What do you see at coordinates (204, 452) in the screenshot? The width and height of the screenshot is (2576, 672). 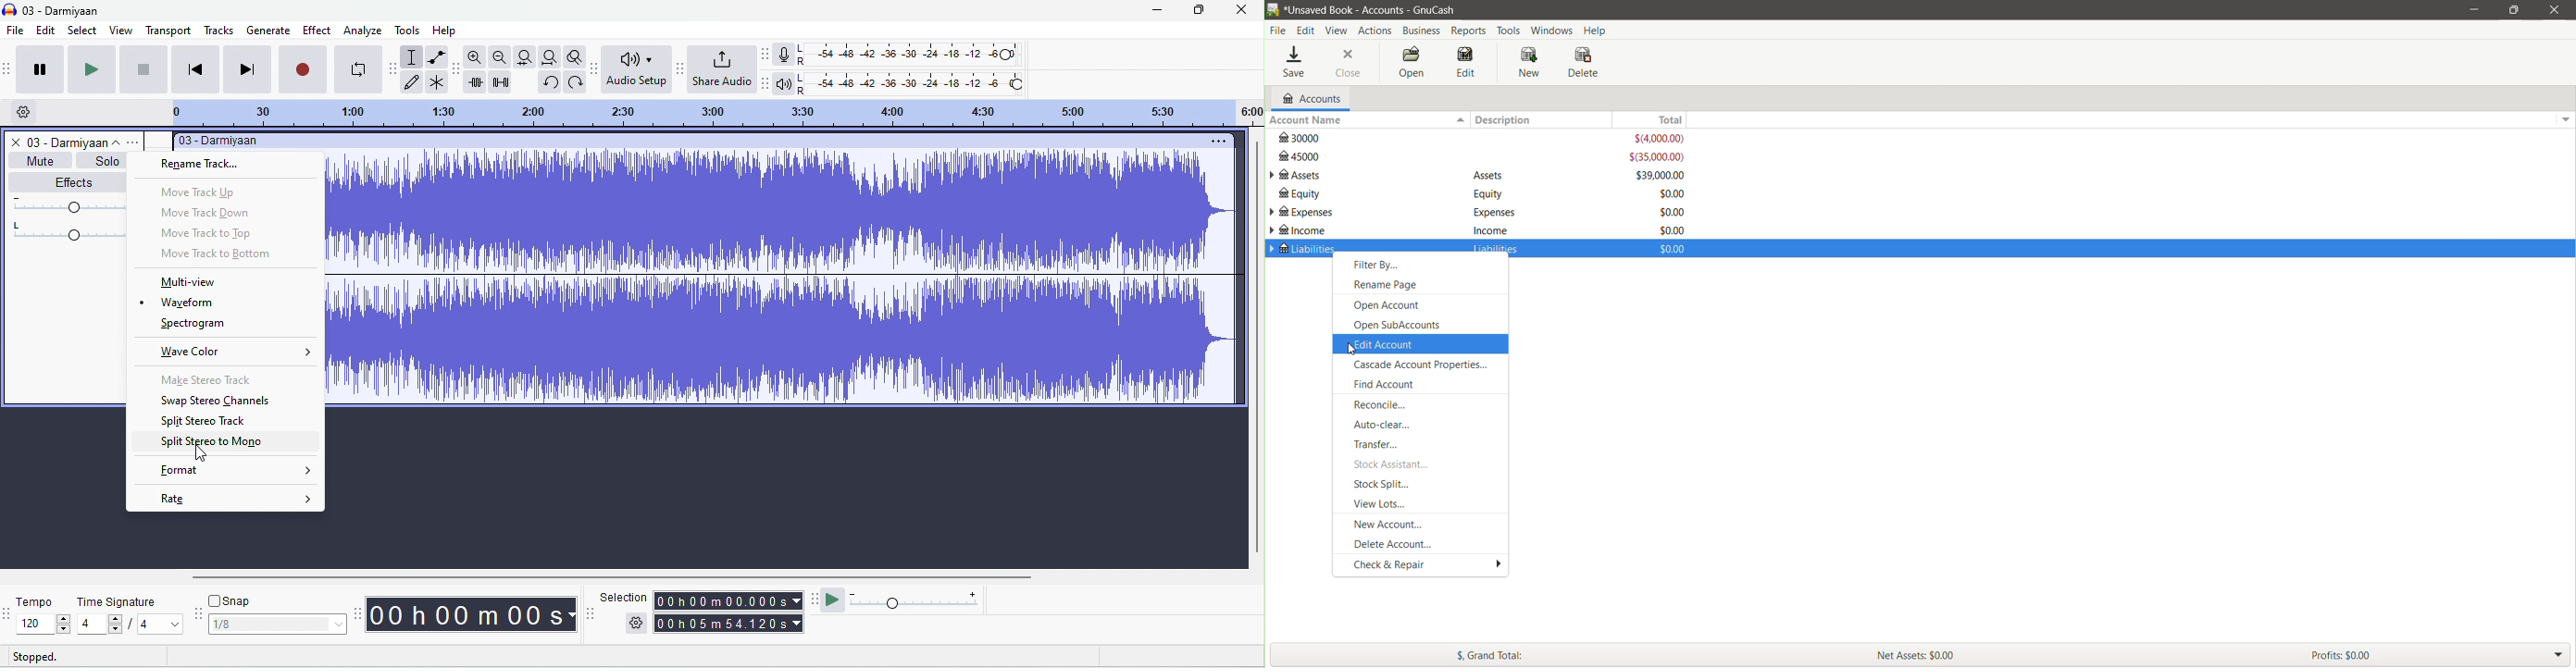 I see `cursor movement` at bounding box center [204, 452].